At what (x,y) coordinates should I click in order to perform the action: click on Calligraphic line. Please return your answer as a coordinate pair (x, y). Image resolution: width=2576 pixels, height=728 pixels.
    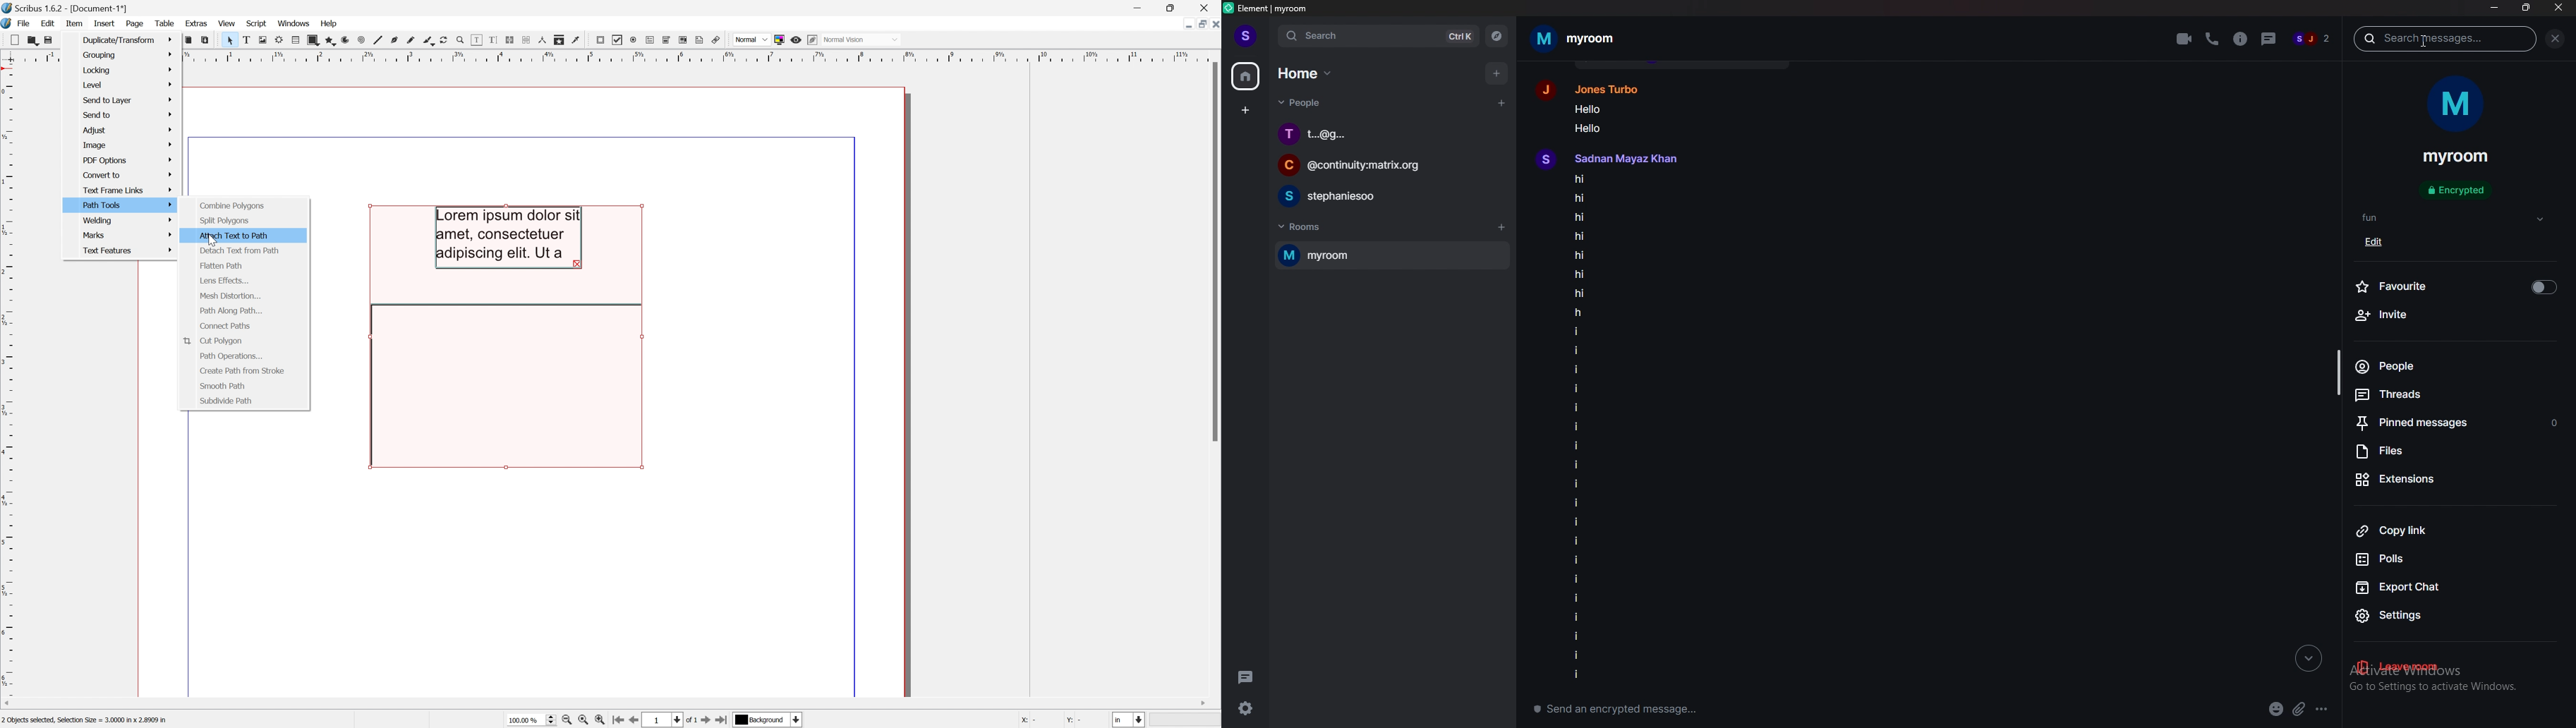
    Looking at the image, I should click on (428, 41).